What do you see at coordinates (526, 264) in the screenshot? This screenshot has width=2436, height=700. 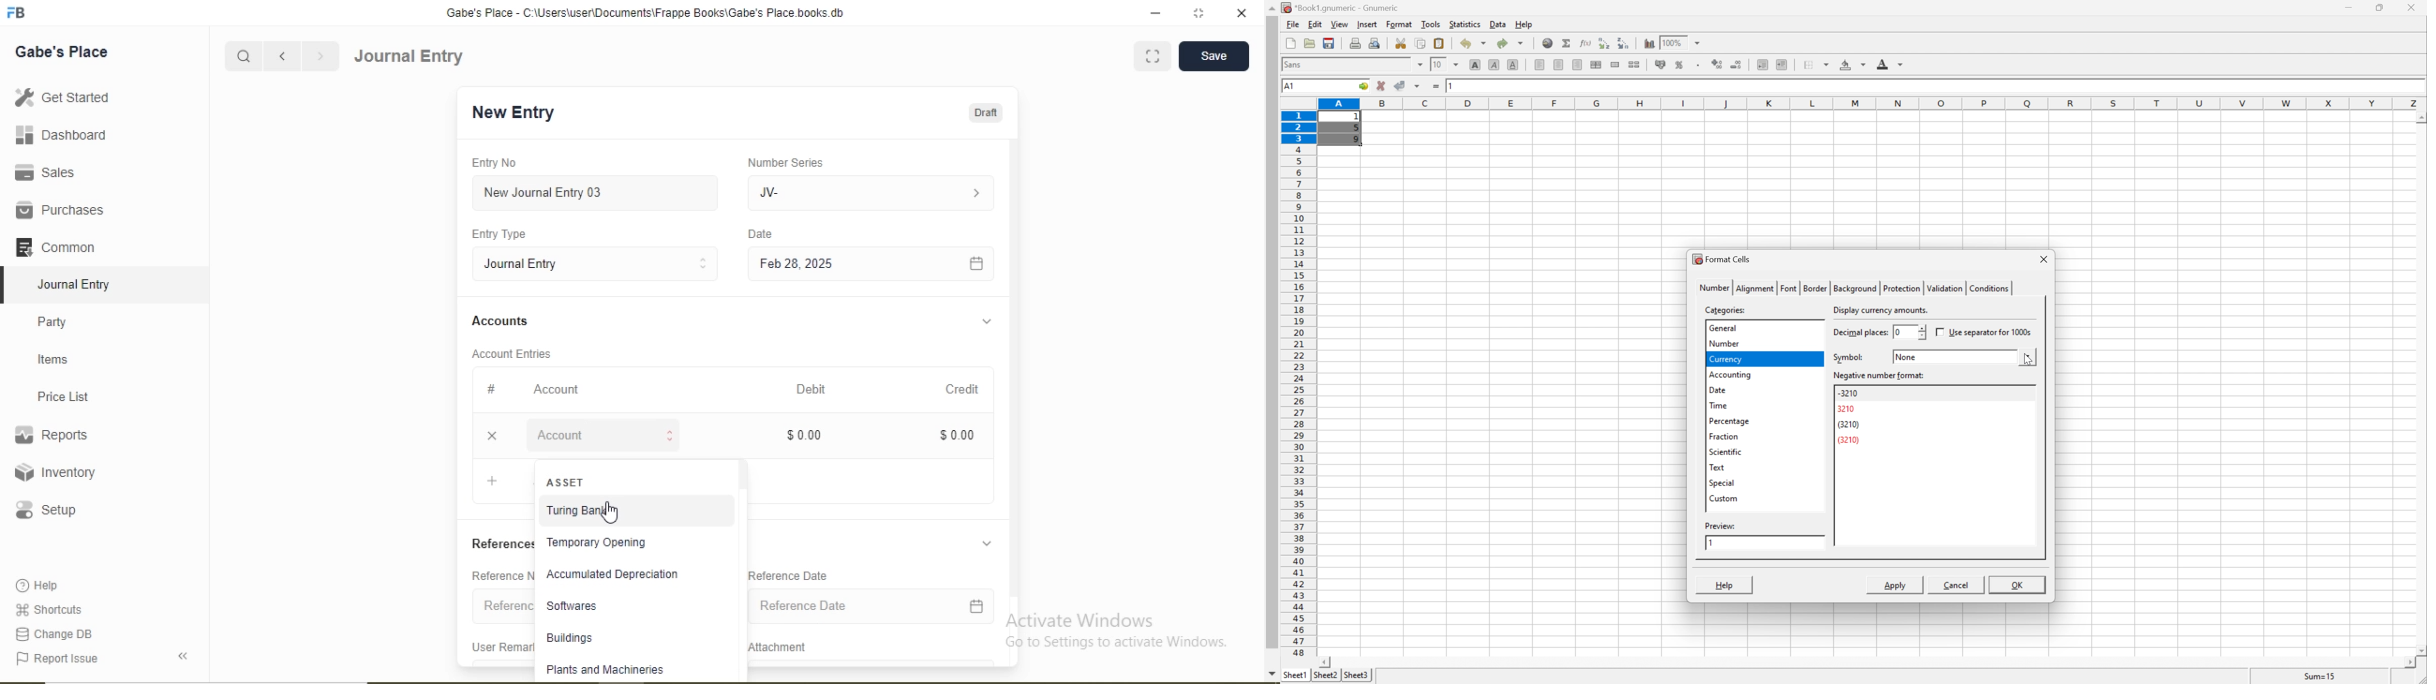 I see `Journal Entry` at bounding box center [526, 264].